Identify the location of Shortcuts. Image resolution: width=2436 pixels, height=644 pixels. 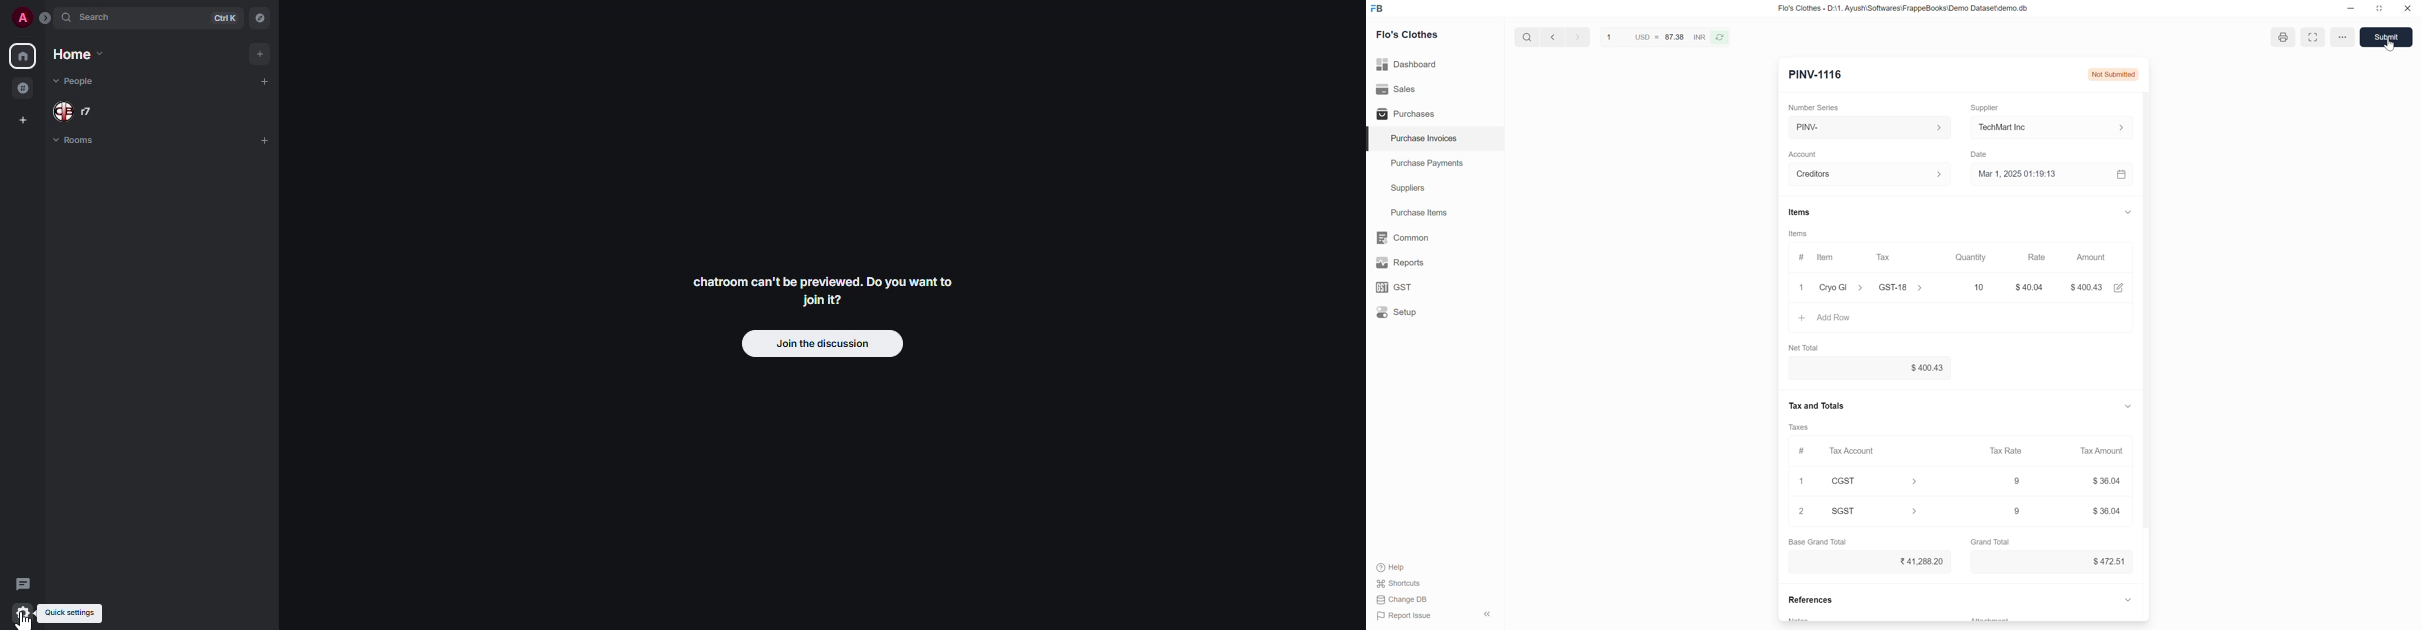
(1400, 585).